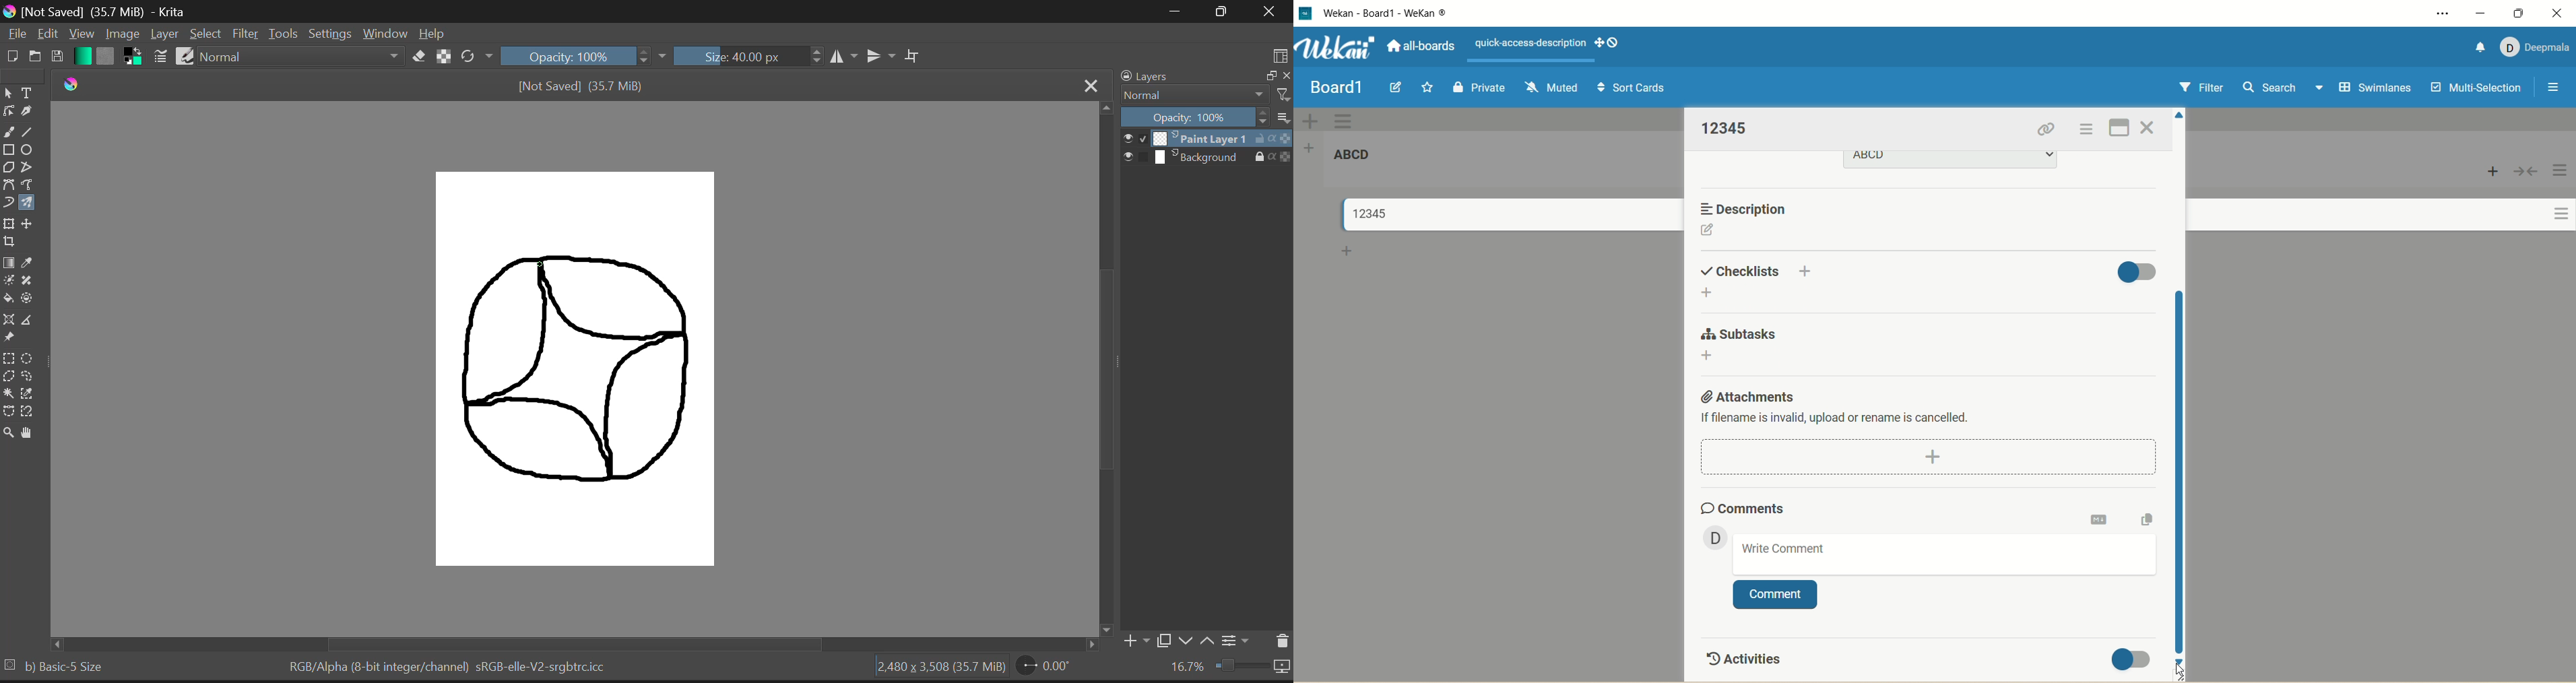 Image resolution: width=2576 pixels, height=700 pixels. Describe the element at coordinates (82, 56) in the screenshot. I see `Gradient` at that location.